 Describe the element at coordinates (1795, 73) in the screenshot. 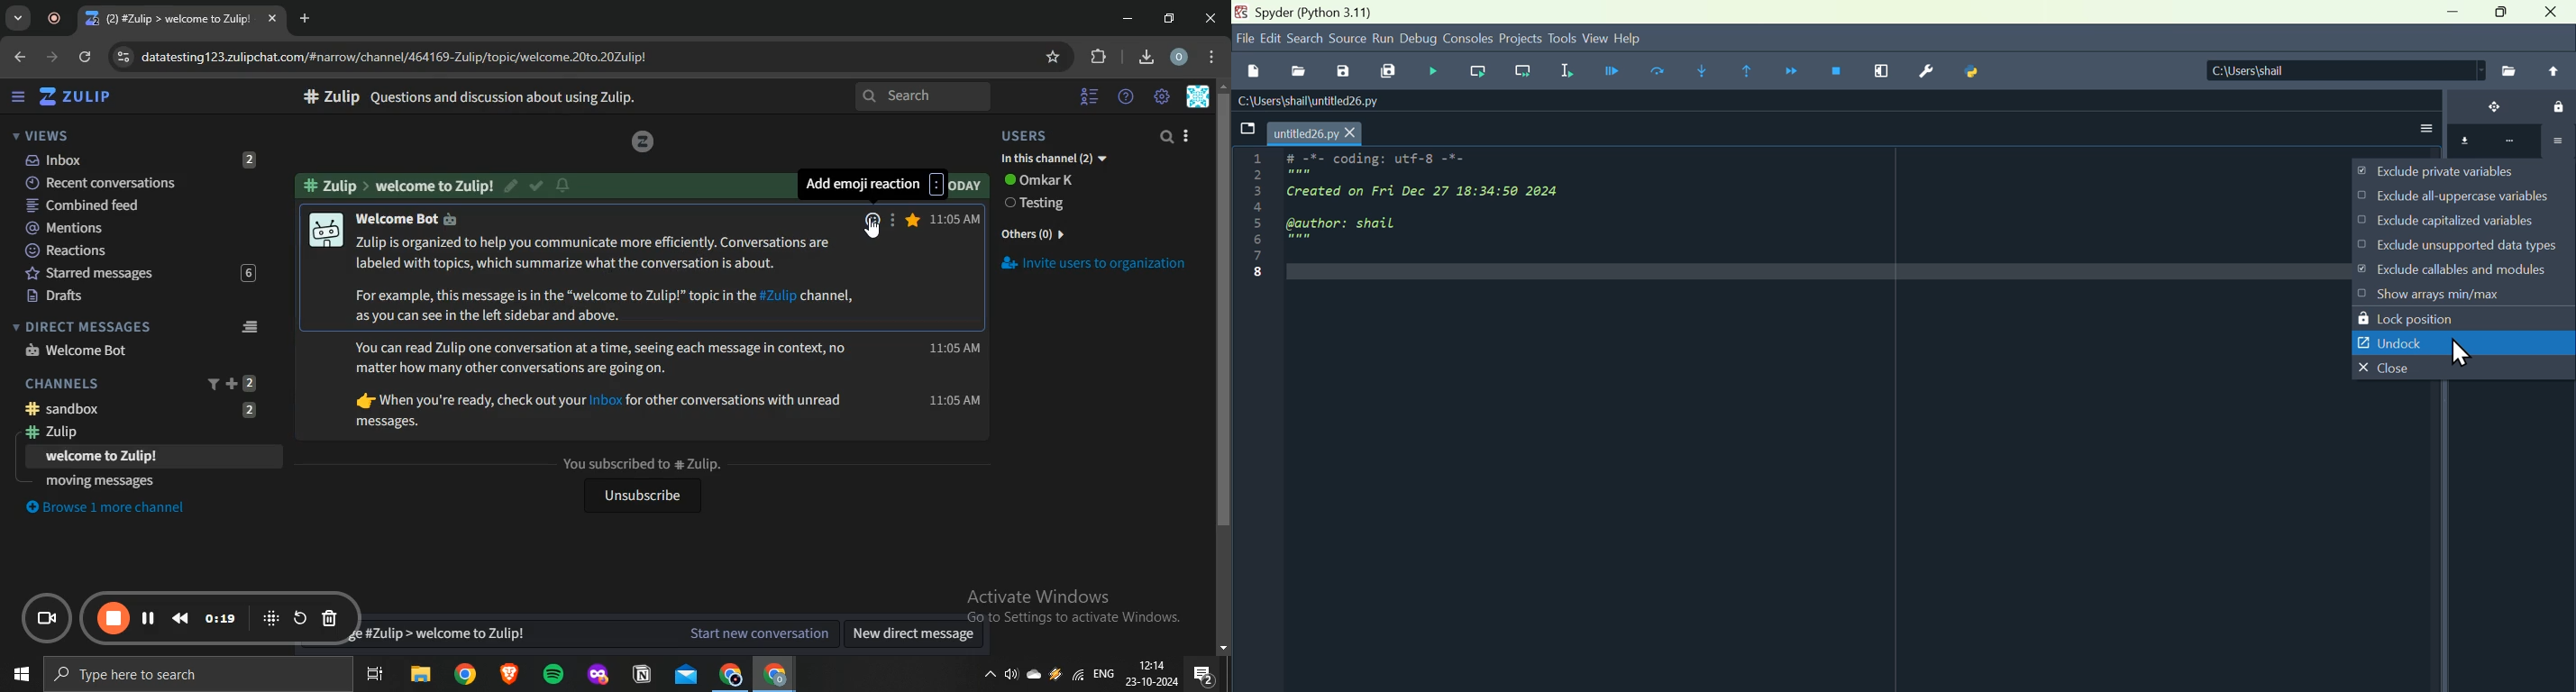

I see `Continue execution until next function` at that location.